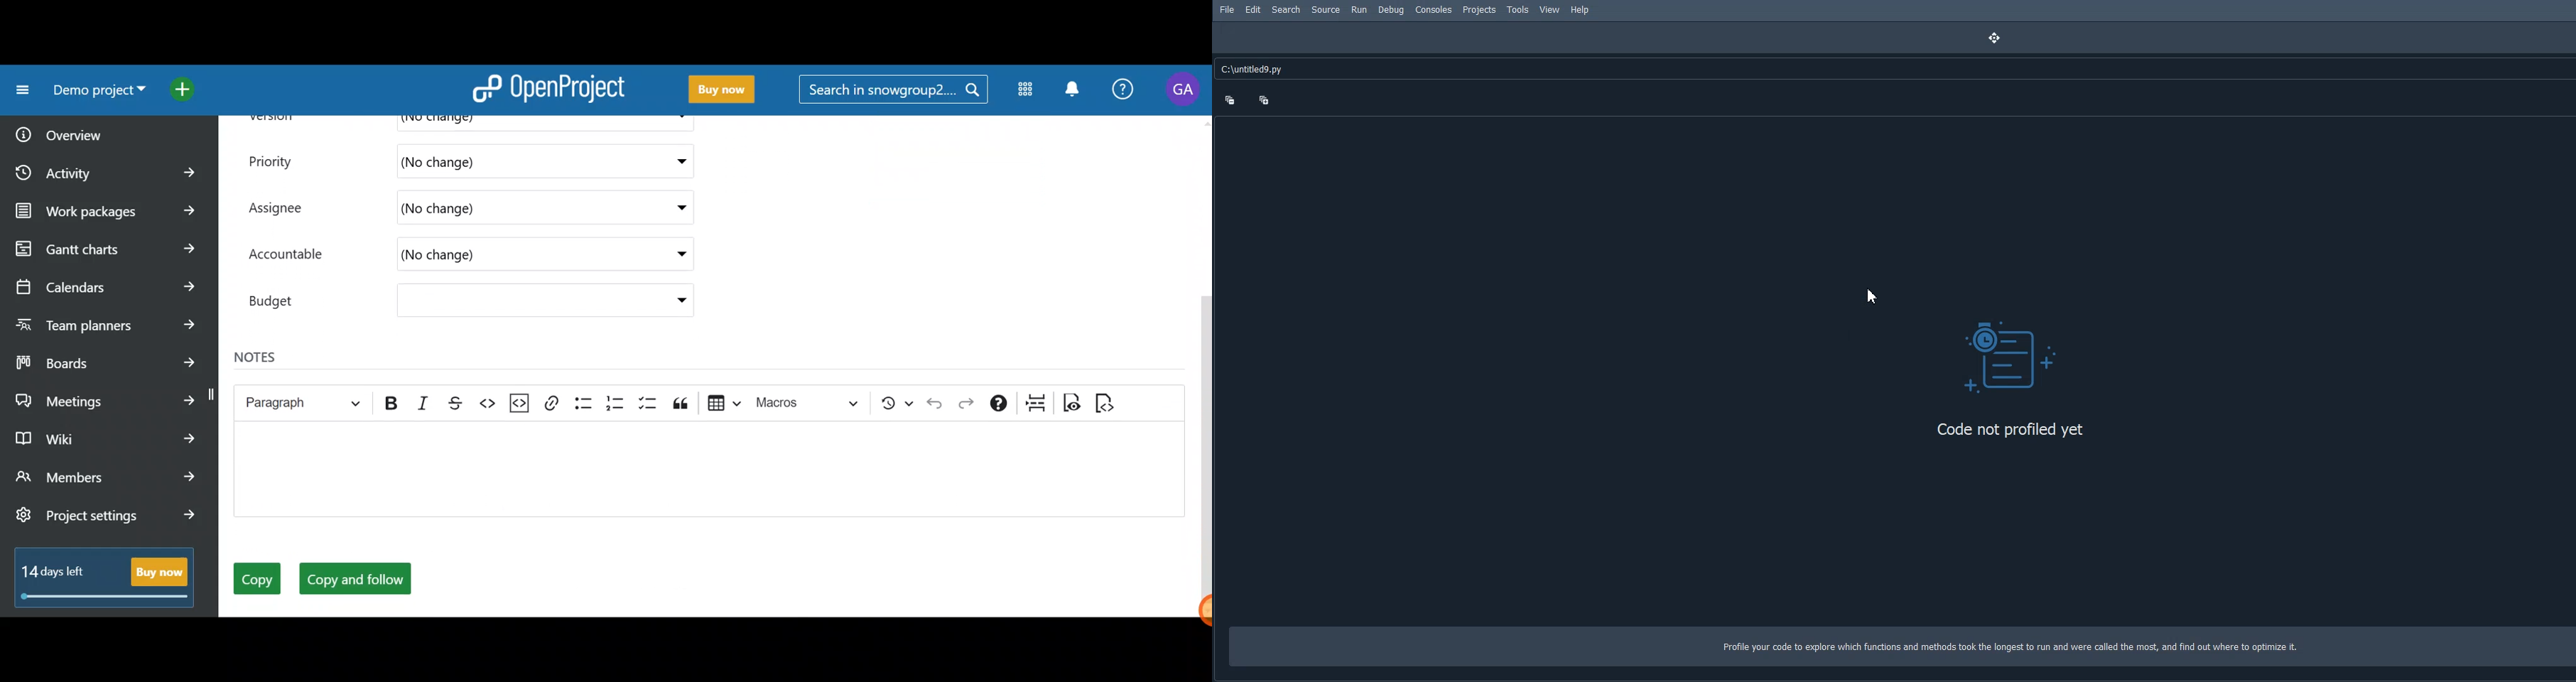  What do you see at coordinates (107, 250) in the screenshot?
I see `Gantt charts` at bounding box center [107, 250].